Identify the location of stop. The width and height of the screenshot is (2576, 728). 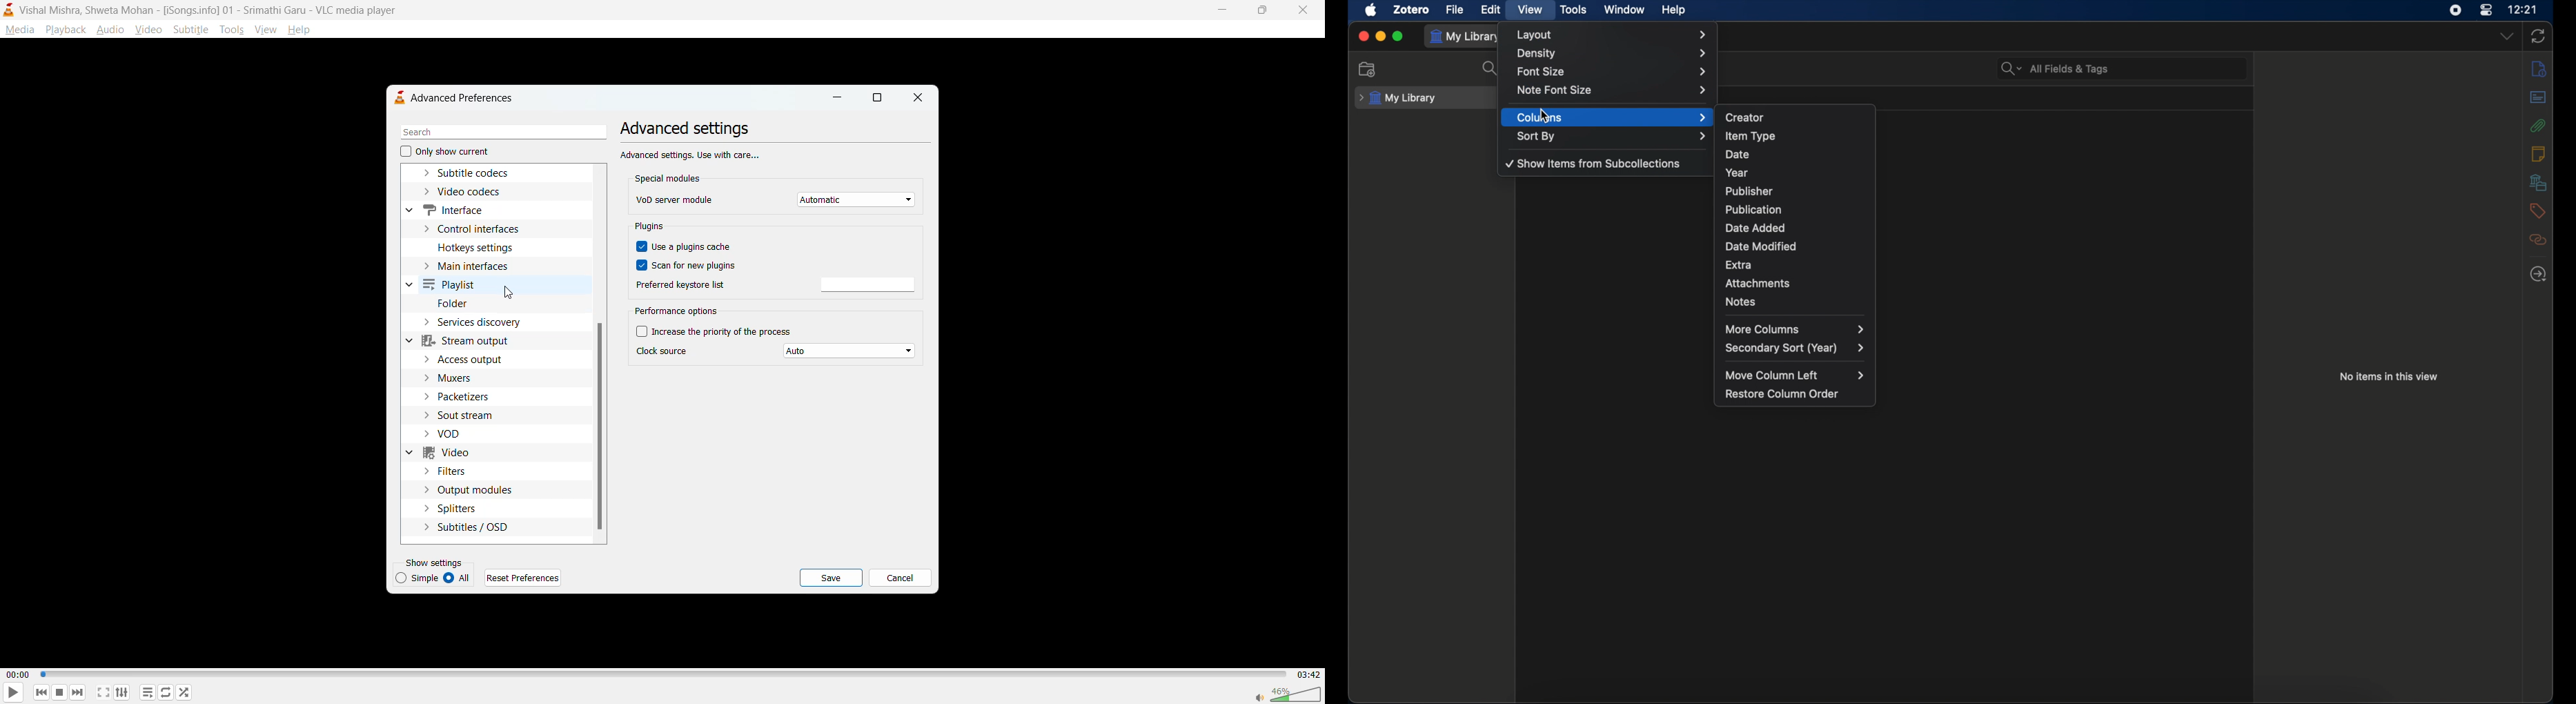
(57, 692).